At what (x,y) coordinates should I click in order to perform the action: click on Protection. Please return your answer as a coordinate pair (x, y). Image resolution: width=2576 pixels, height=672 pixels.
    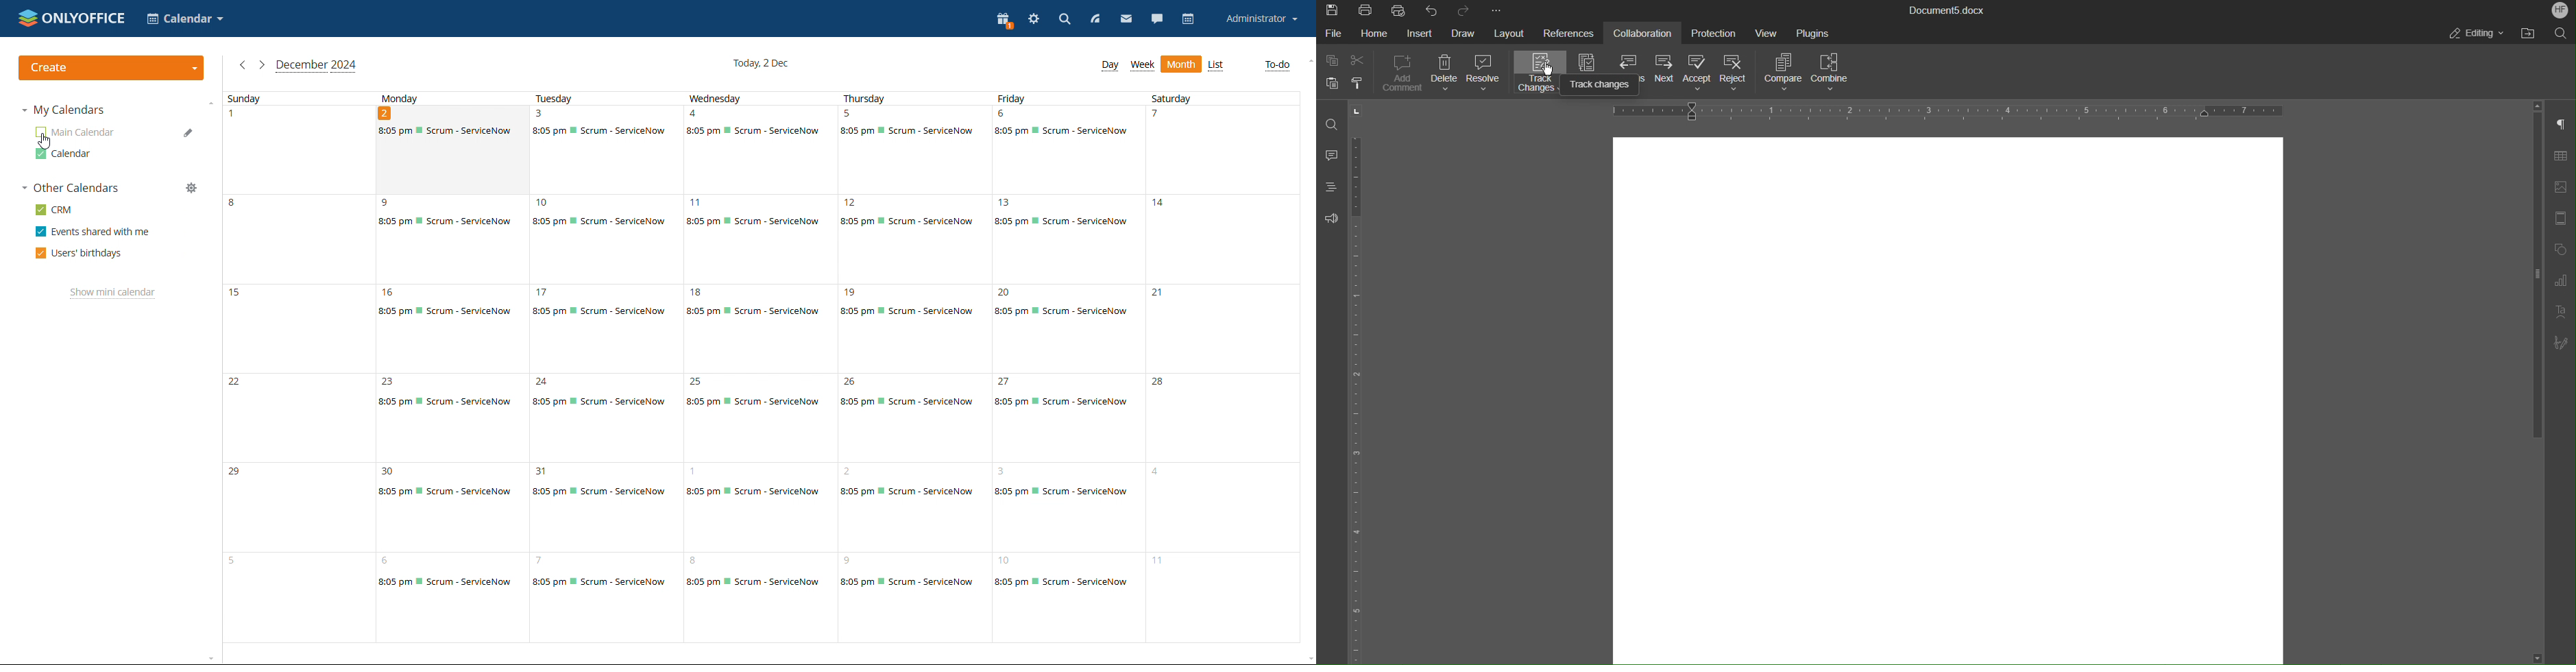
    Looking at the image, I should click on (1715, 34).